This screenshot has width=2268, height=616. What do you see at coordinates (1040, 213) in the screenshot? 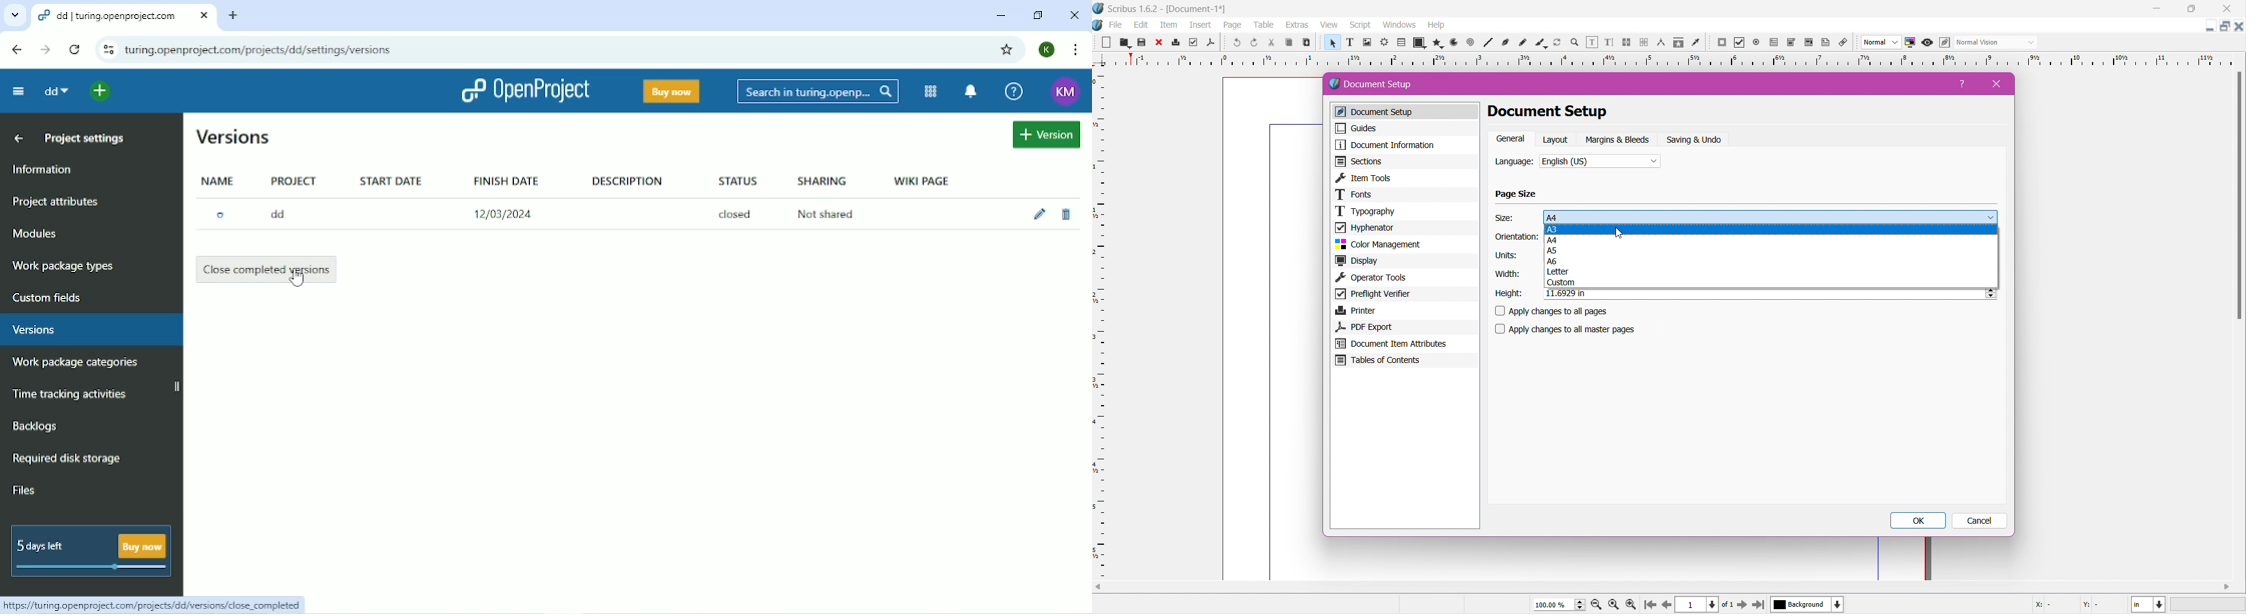
I see `Edit` at bounding box center [1040, 213].